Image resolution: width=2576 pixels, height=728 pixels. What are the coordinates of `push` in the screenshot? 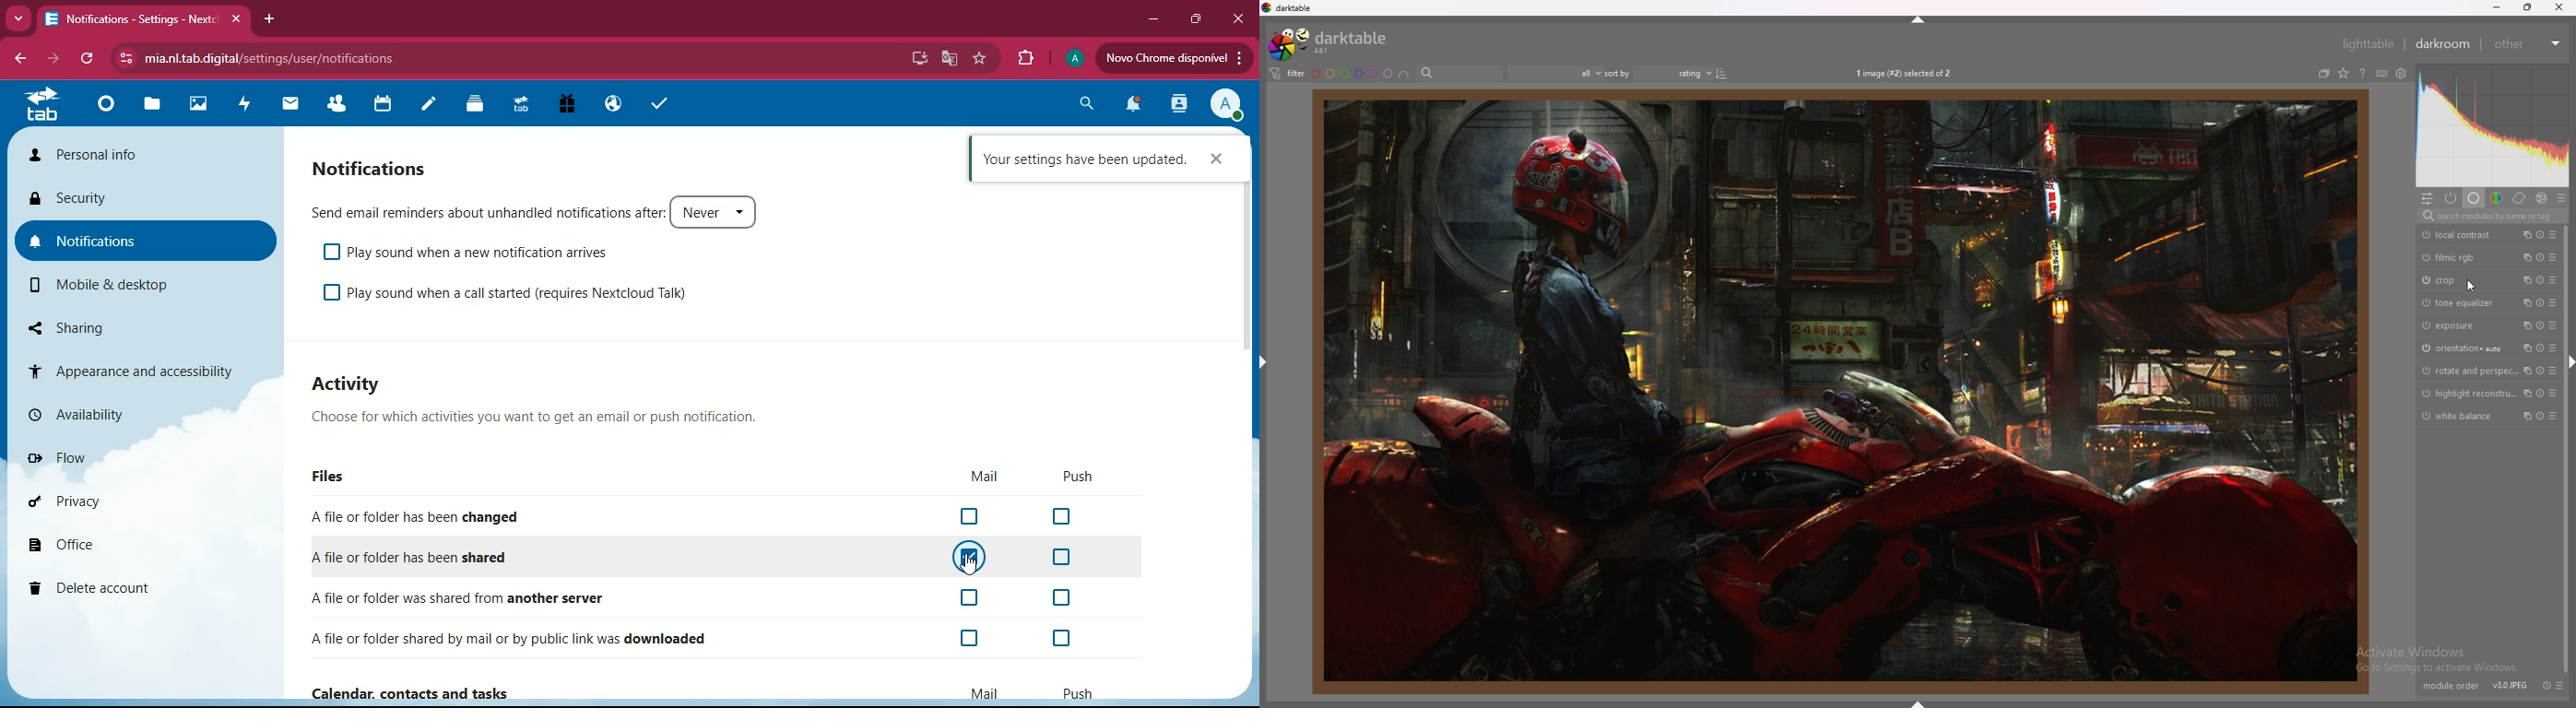 It's located at (1078, 475).